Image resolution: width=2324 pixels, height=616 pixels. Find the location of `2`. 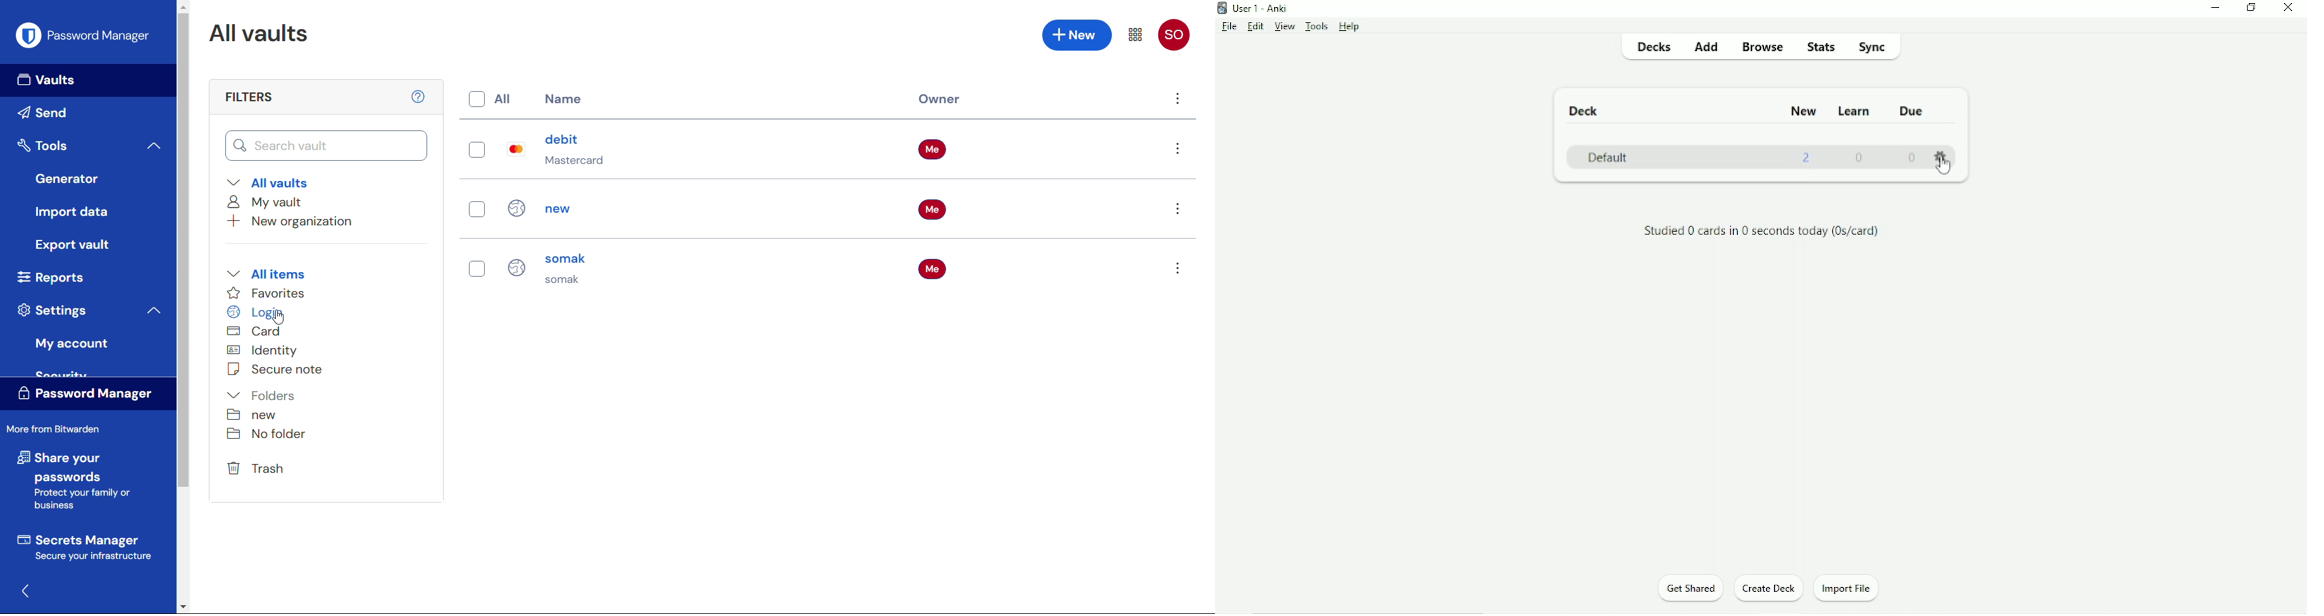

2 is located at coordinates (1807, 157).